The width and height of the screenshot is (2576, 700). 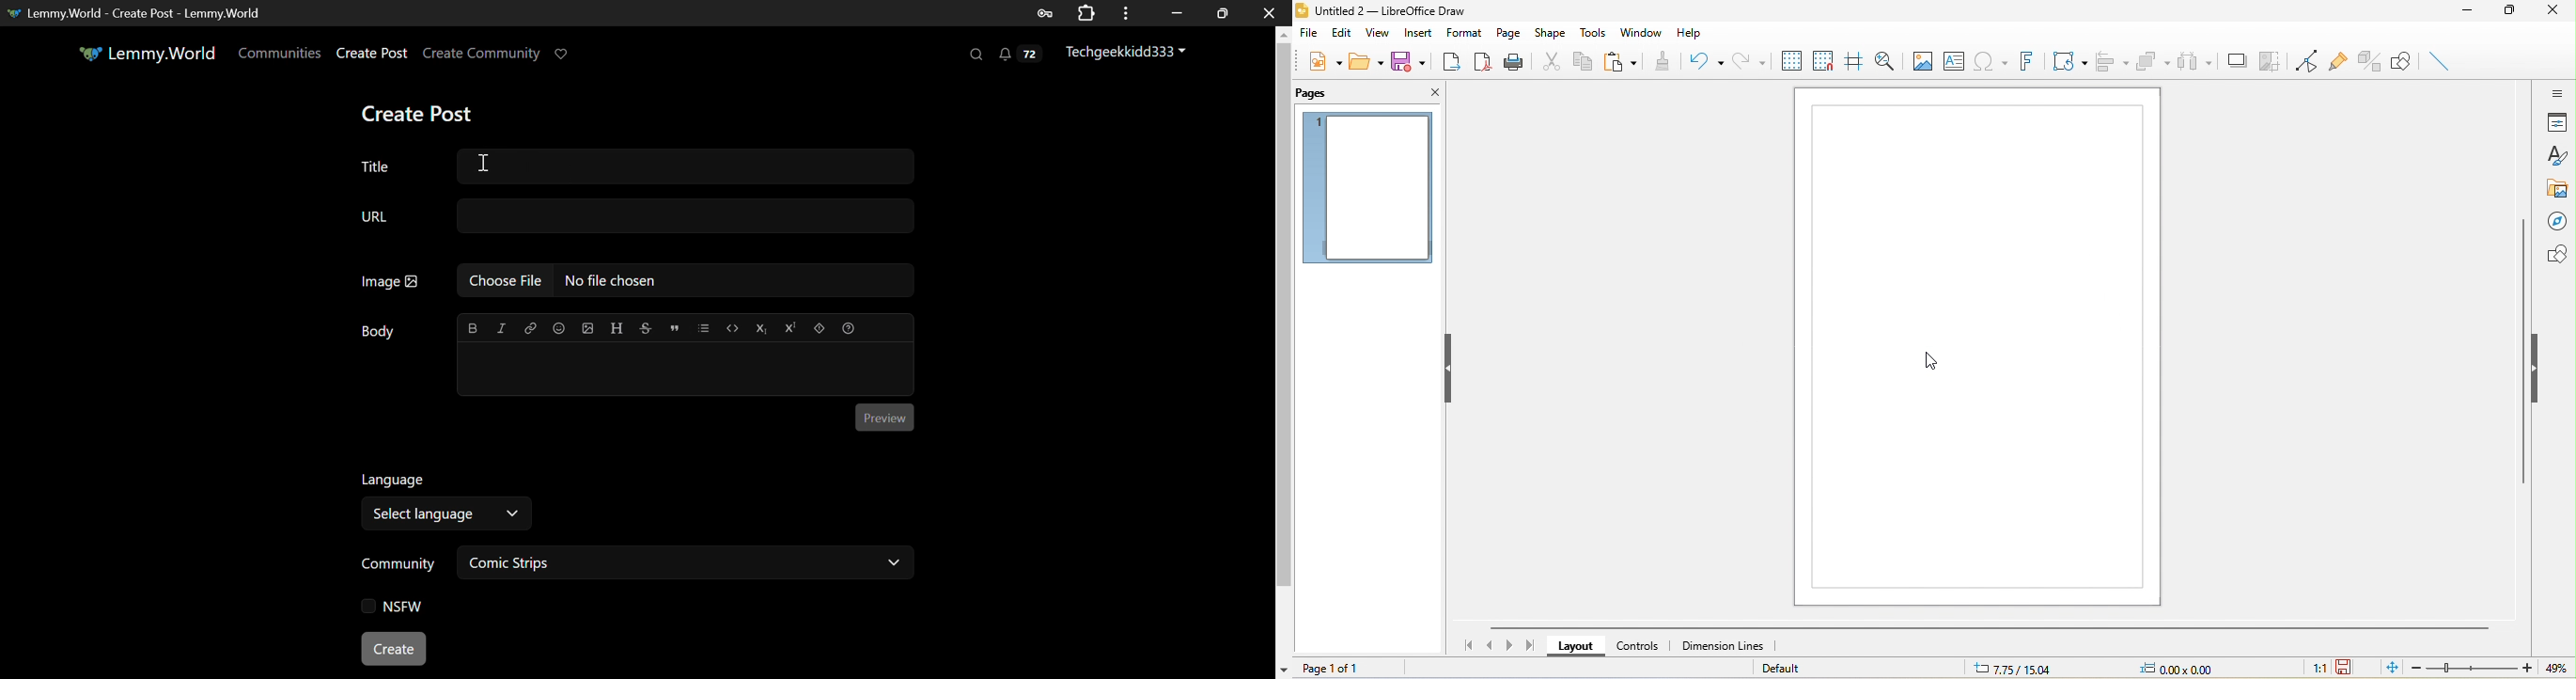 What do you see at coordinates (2467, 12) in the screenshot?
I see `minimize` at bounding box center [2467, 12].